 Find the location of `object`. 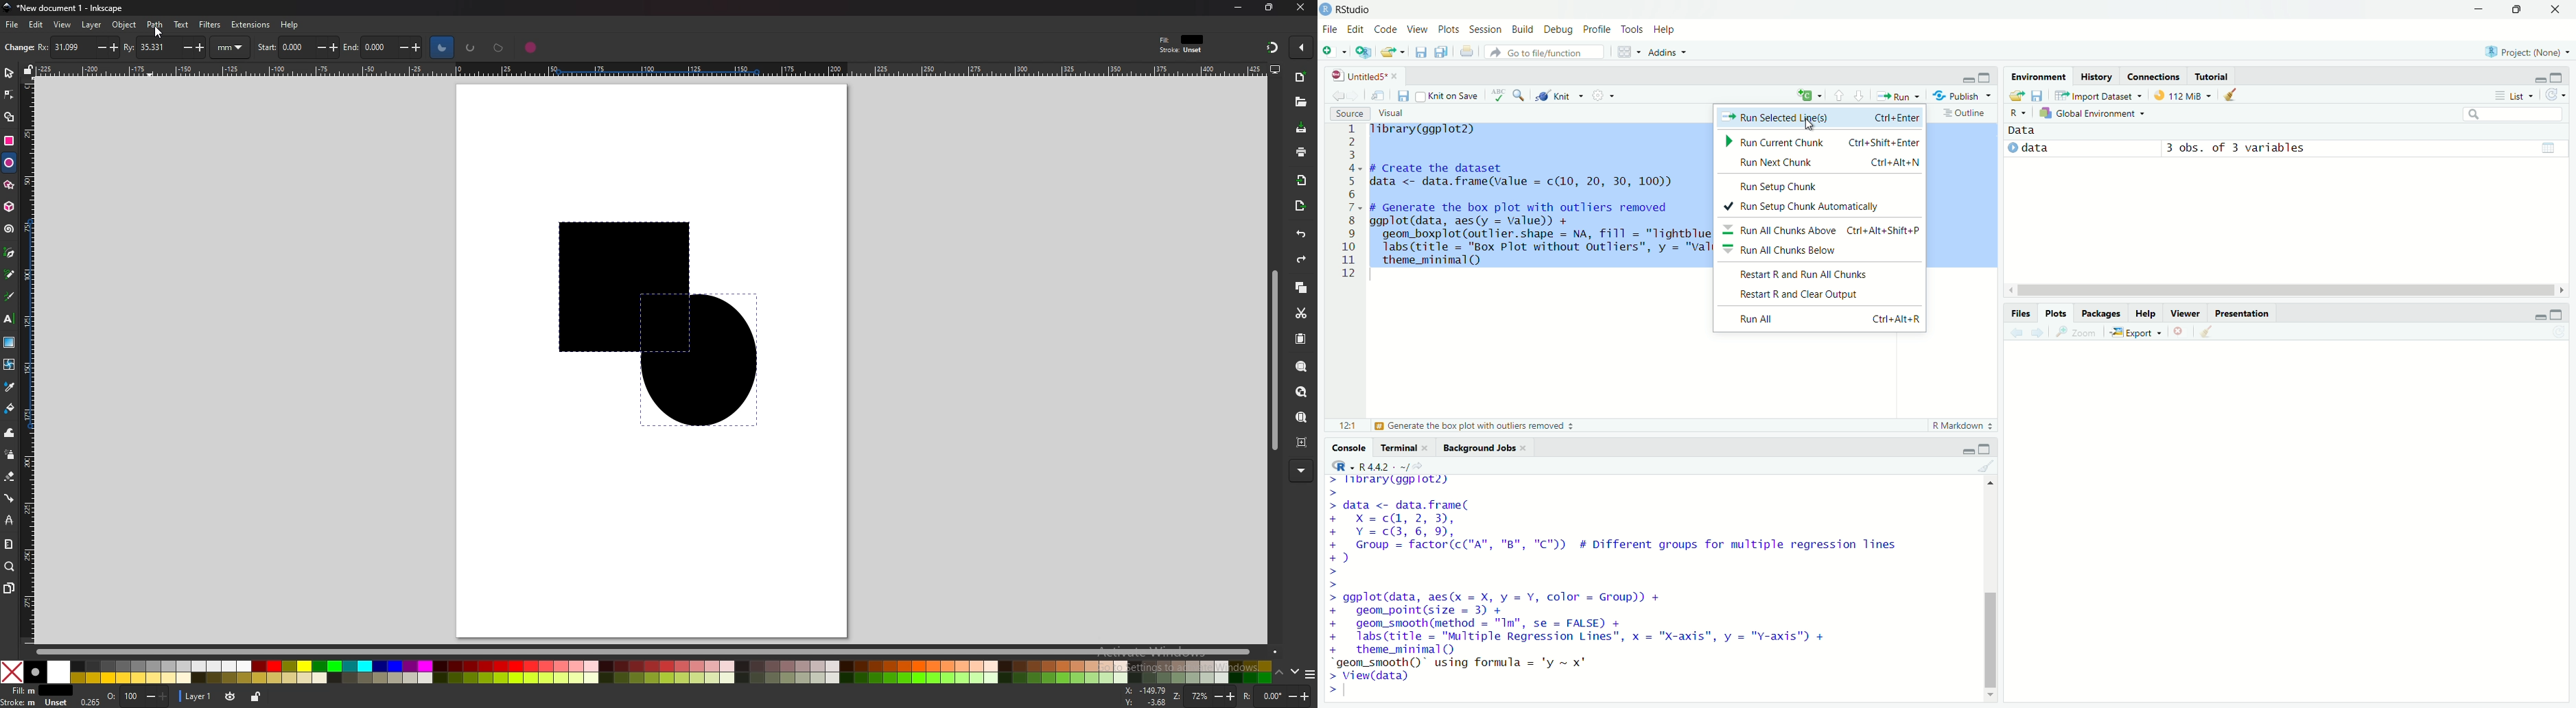

object is located at coordinates (124, 25).